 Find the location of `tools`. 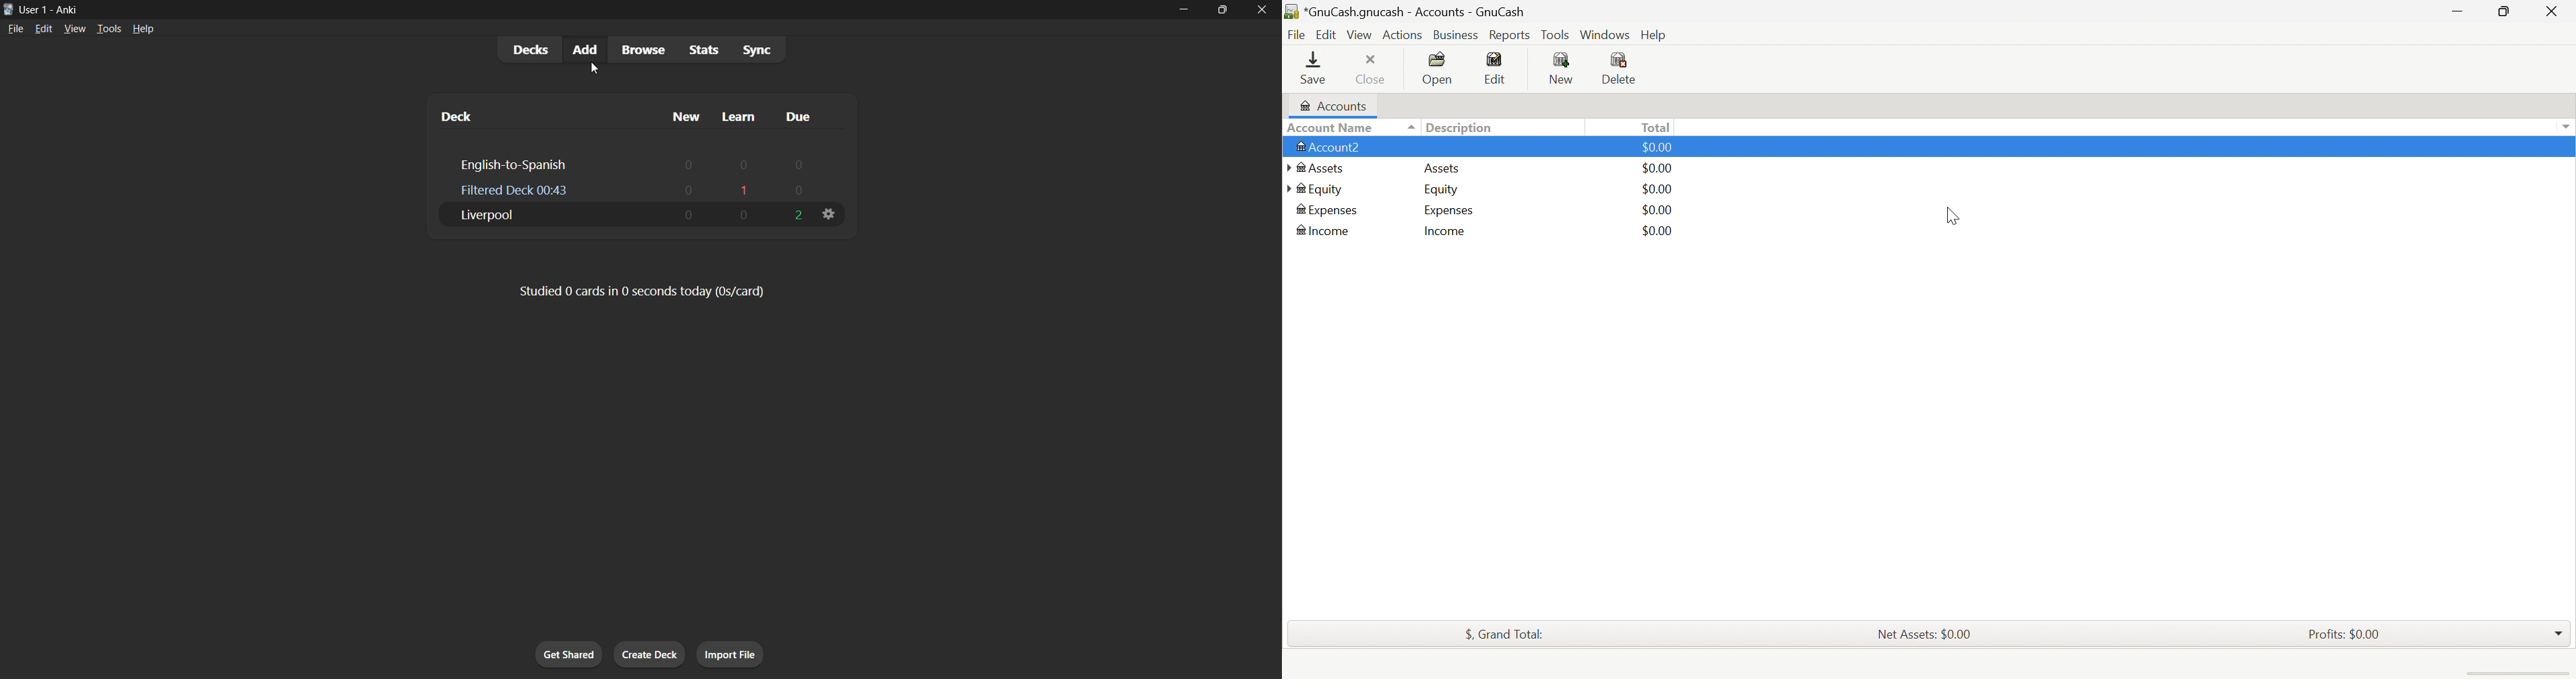

tools is located at coordinates (109, 27).